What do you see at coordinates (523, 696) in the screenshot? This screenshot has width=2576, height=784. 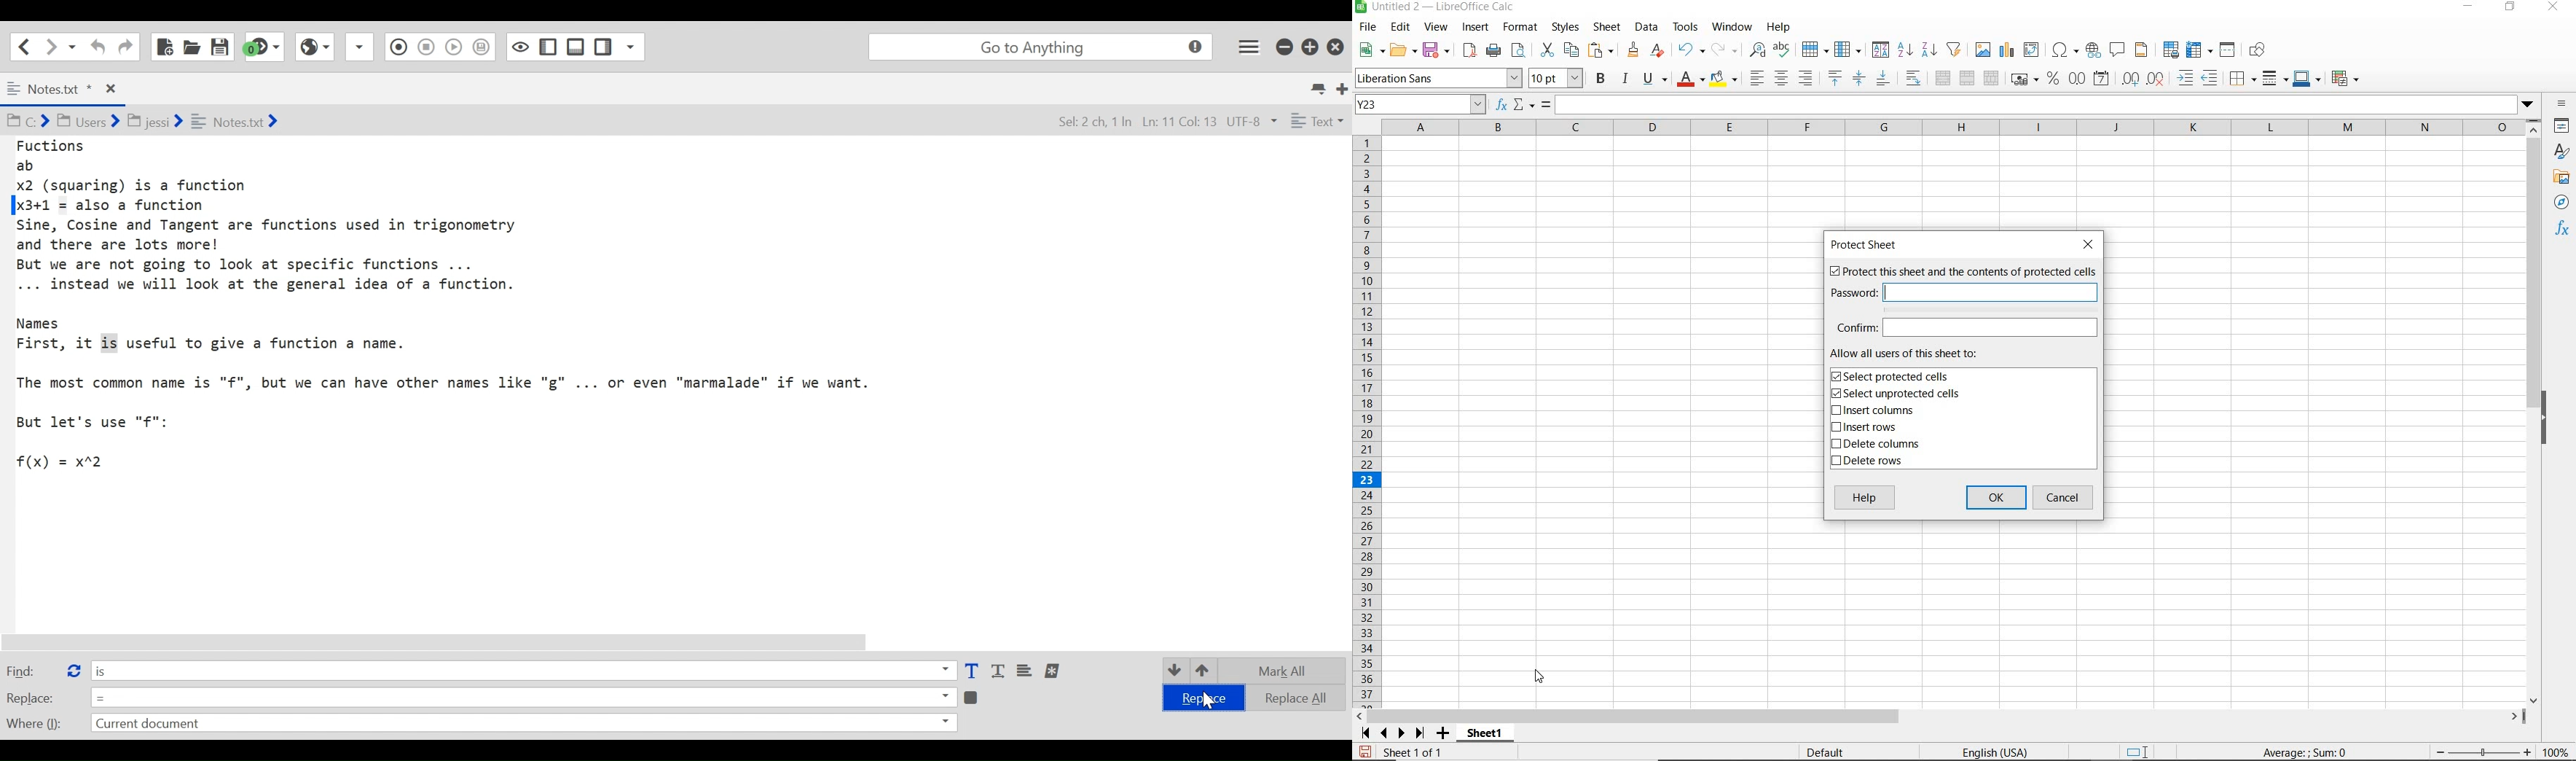 I see `Replace Field` at bounding box center [523, 696].